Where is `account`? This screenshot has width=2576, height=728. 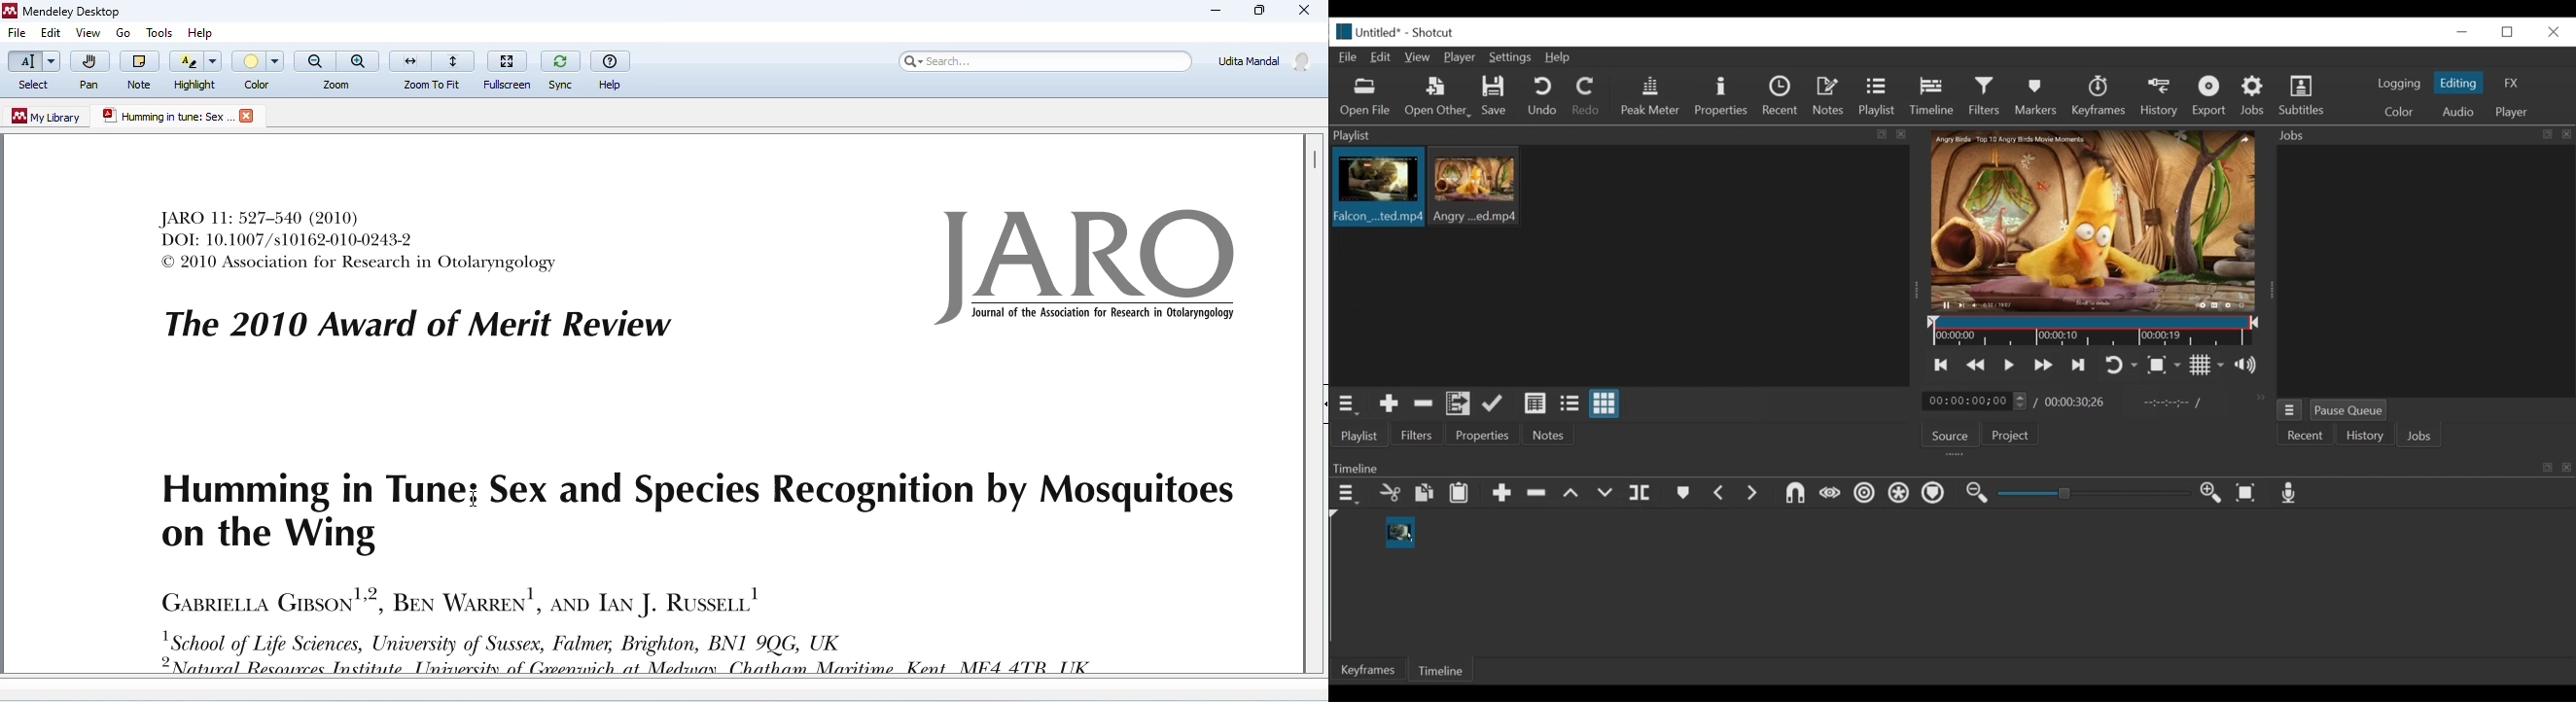
account is located at coordinates (1265, 60).